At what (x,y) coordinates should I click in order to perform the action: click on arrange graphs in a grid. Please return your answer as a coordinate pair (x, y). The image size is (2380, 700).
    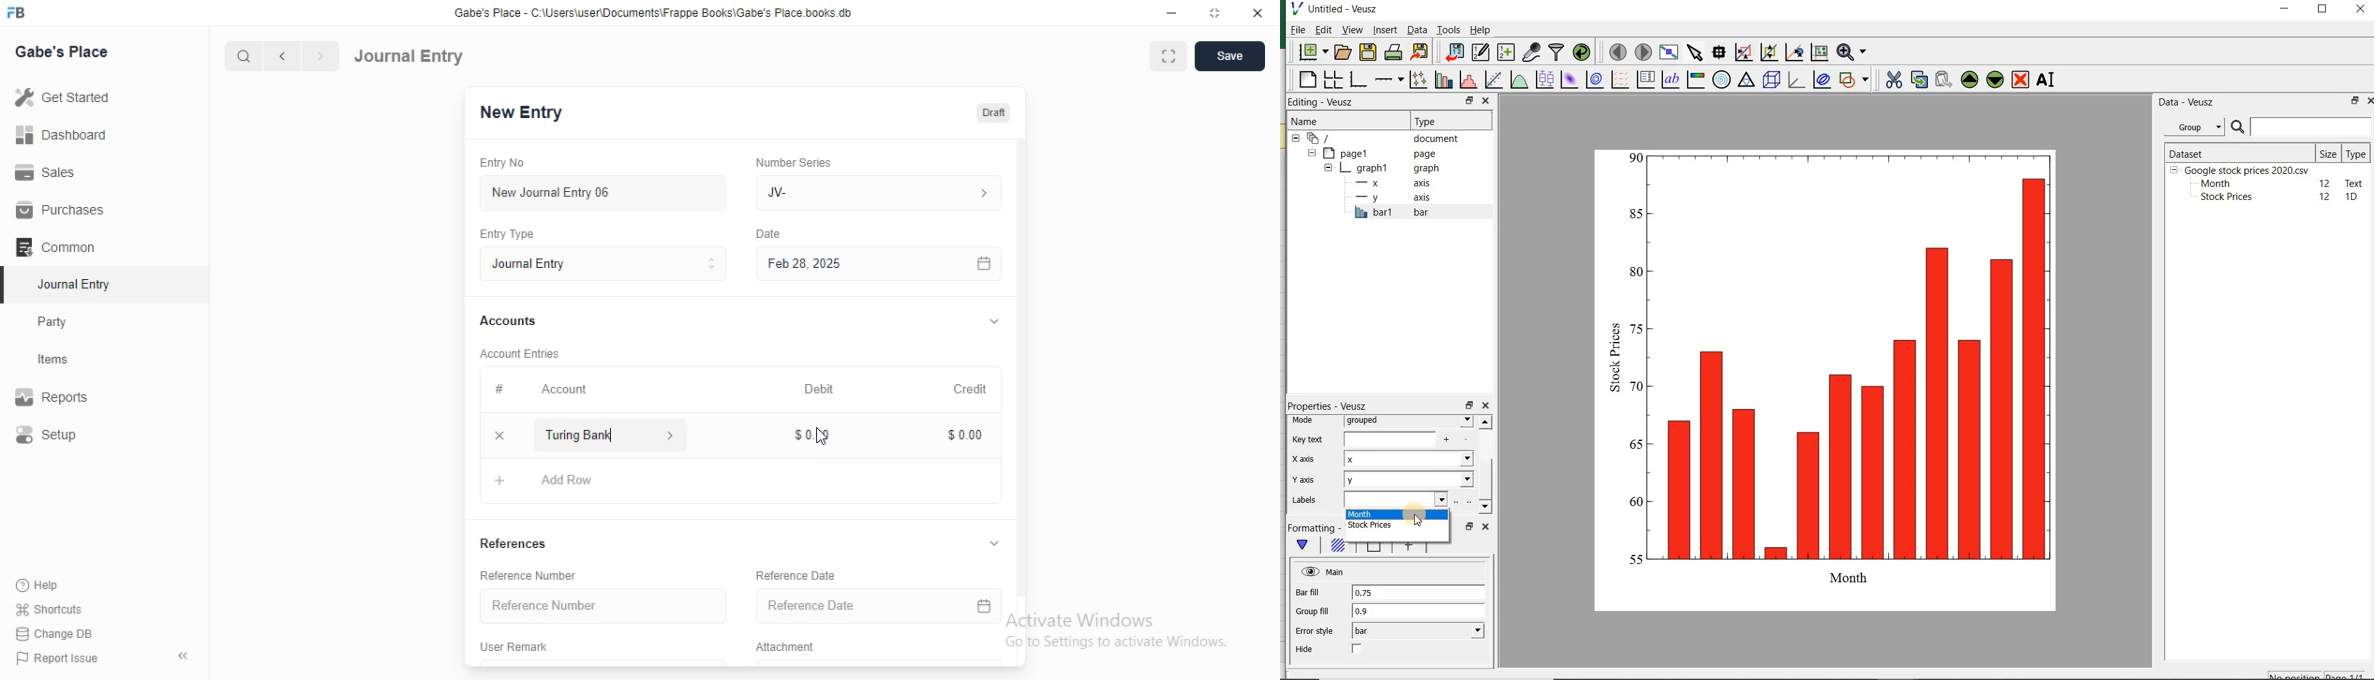
    Looking at the image, I should click on (1331, 80).